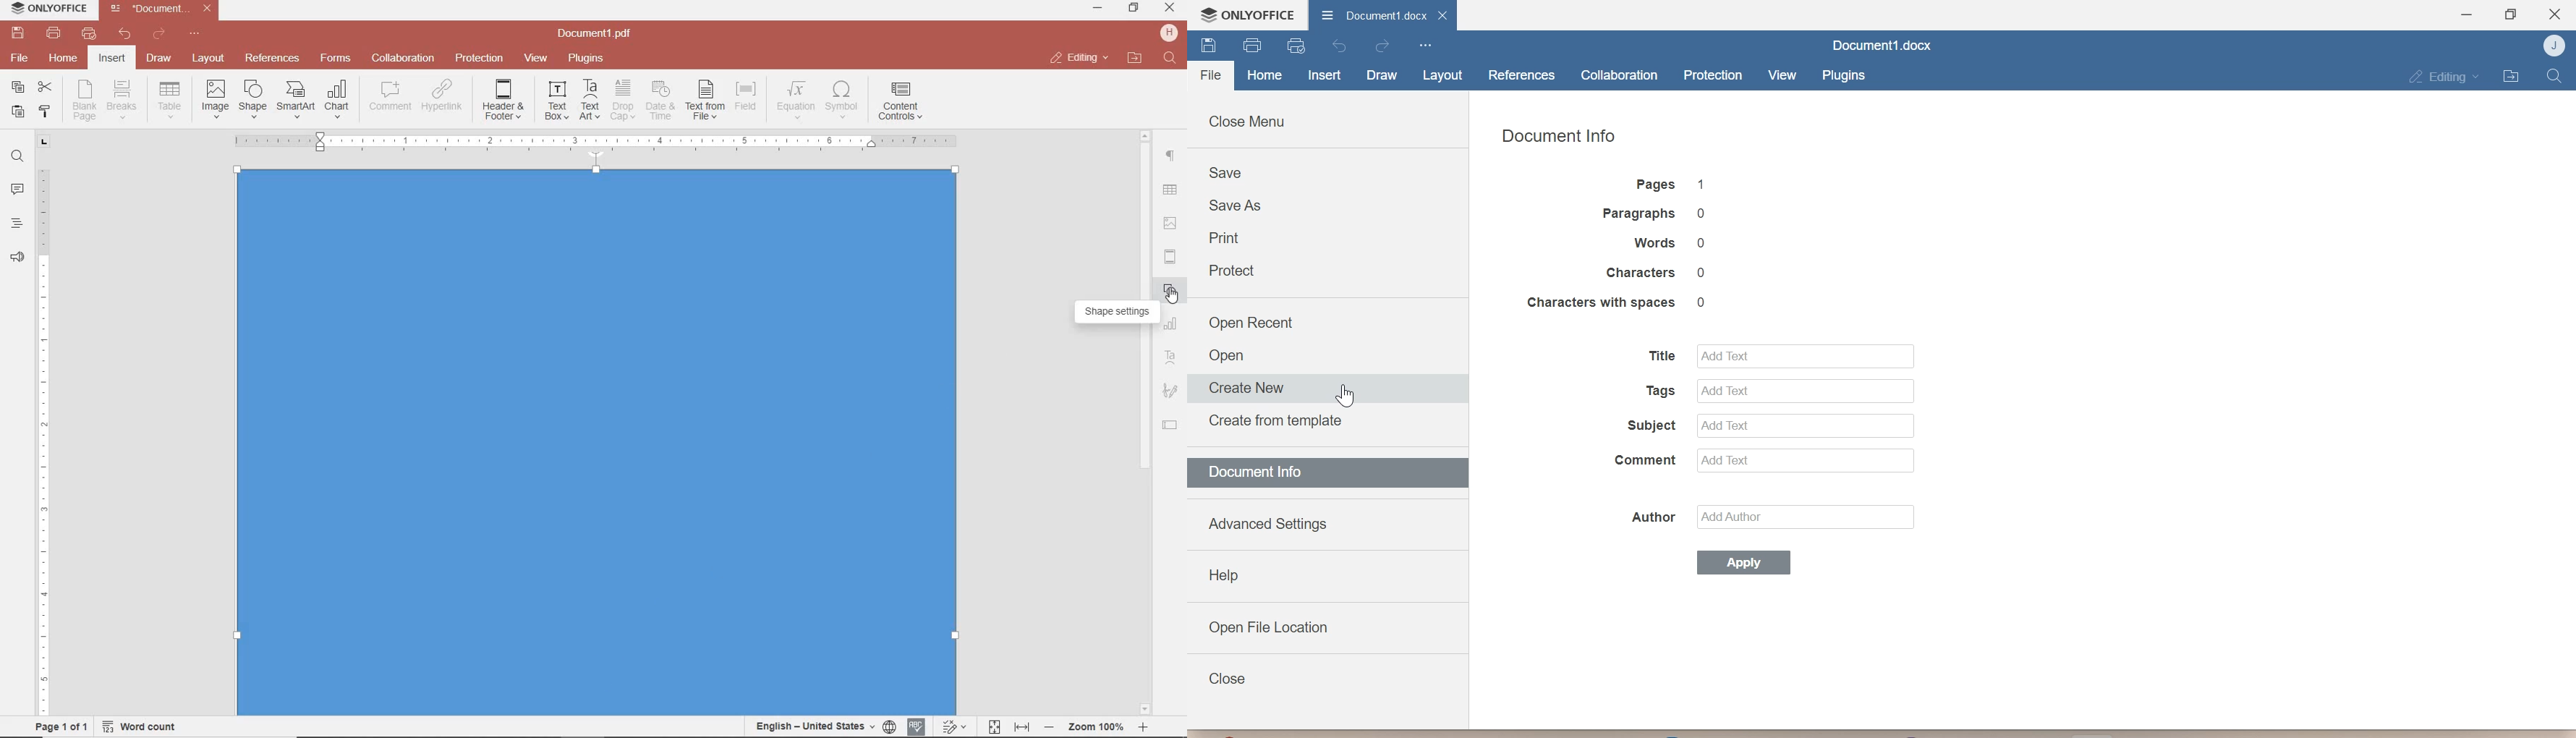 The width and height of the screenshot is (2576, 756). I want to click on INSERT SHAPE, so click(252, 98).